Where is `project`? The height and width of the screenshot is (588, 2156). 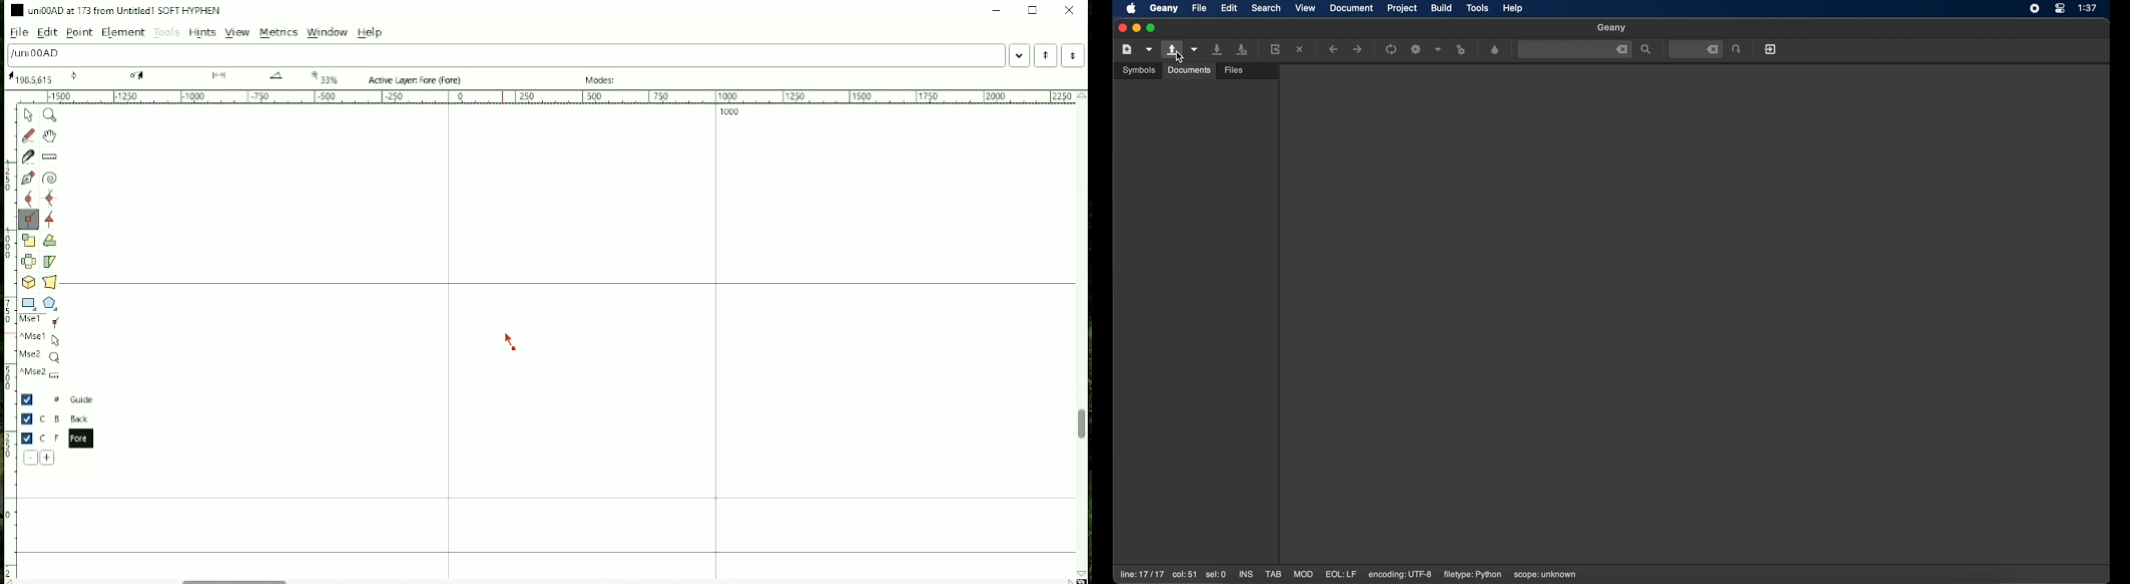
project is located at coordinates (1402, 8).